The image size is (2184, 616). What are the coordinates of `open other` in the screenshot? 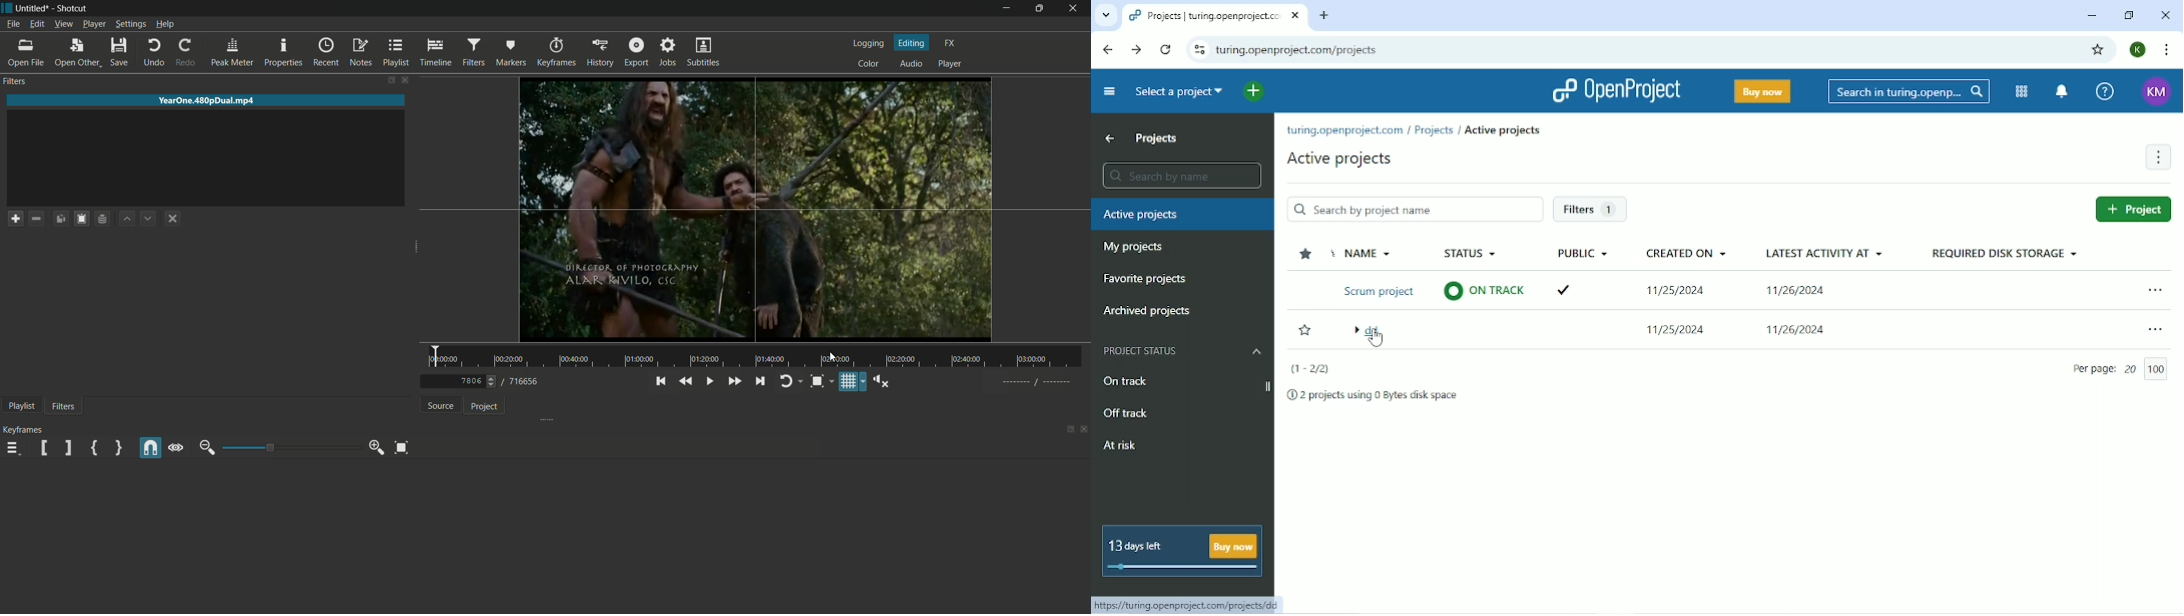 It's located at (77, 52).